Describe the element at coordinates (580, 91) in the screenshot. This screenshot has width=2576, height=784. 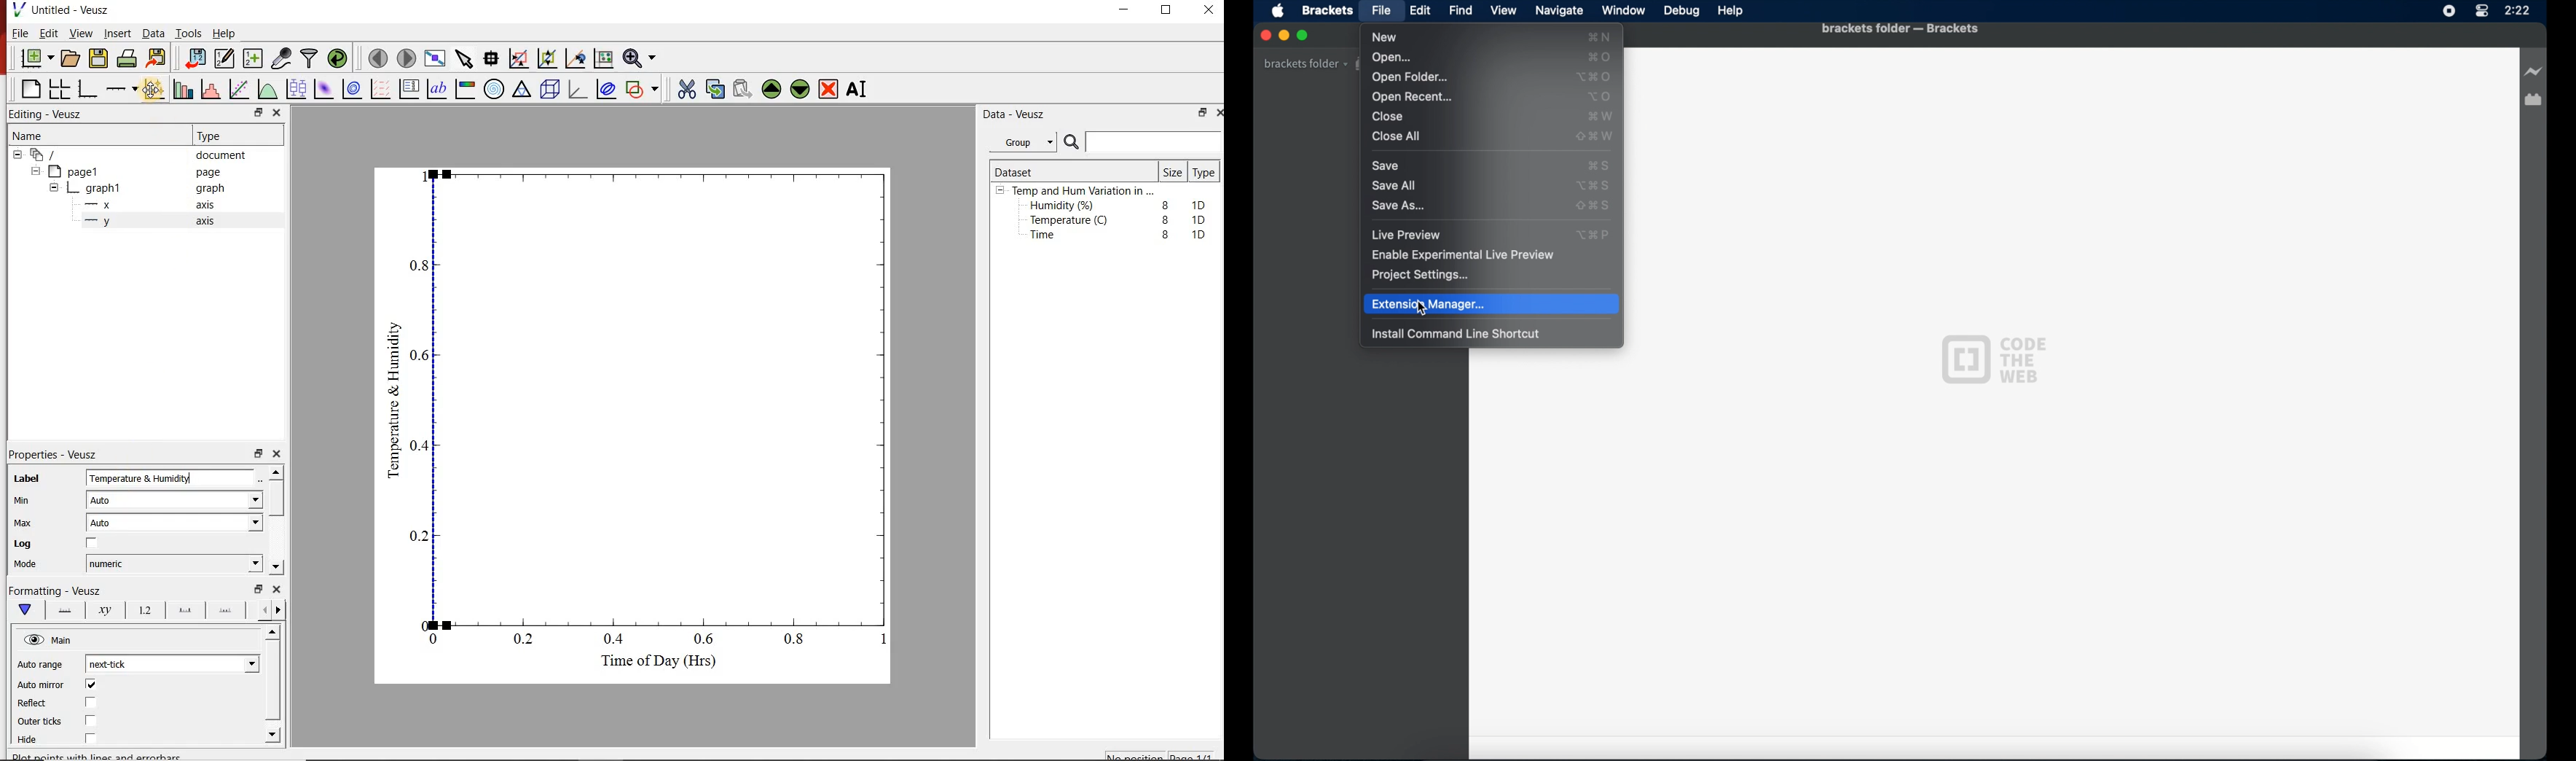
I see `3d graph` at that location.